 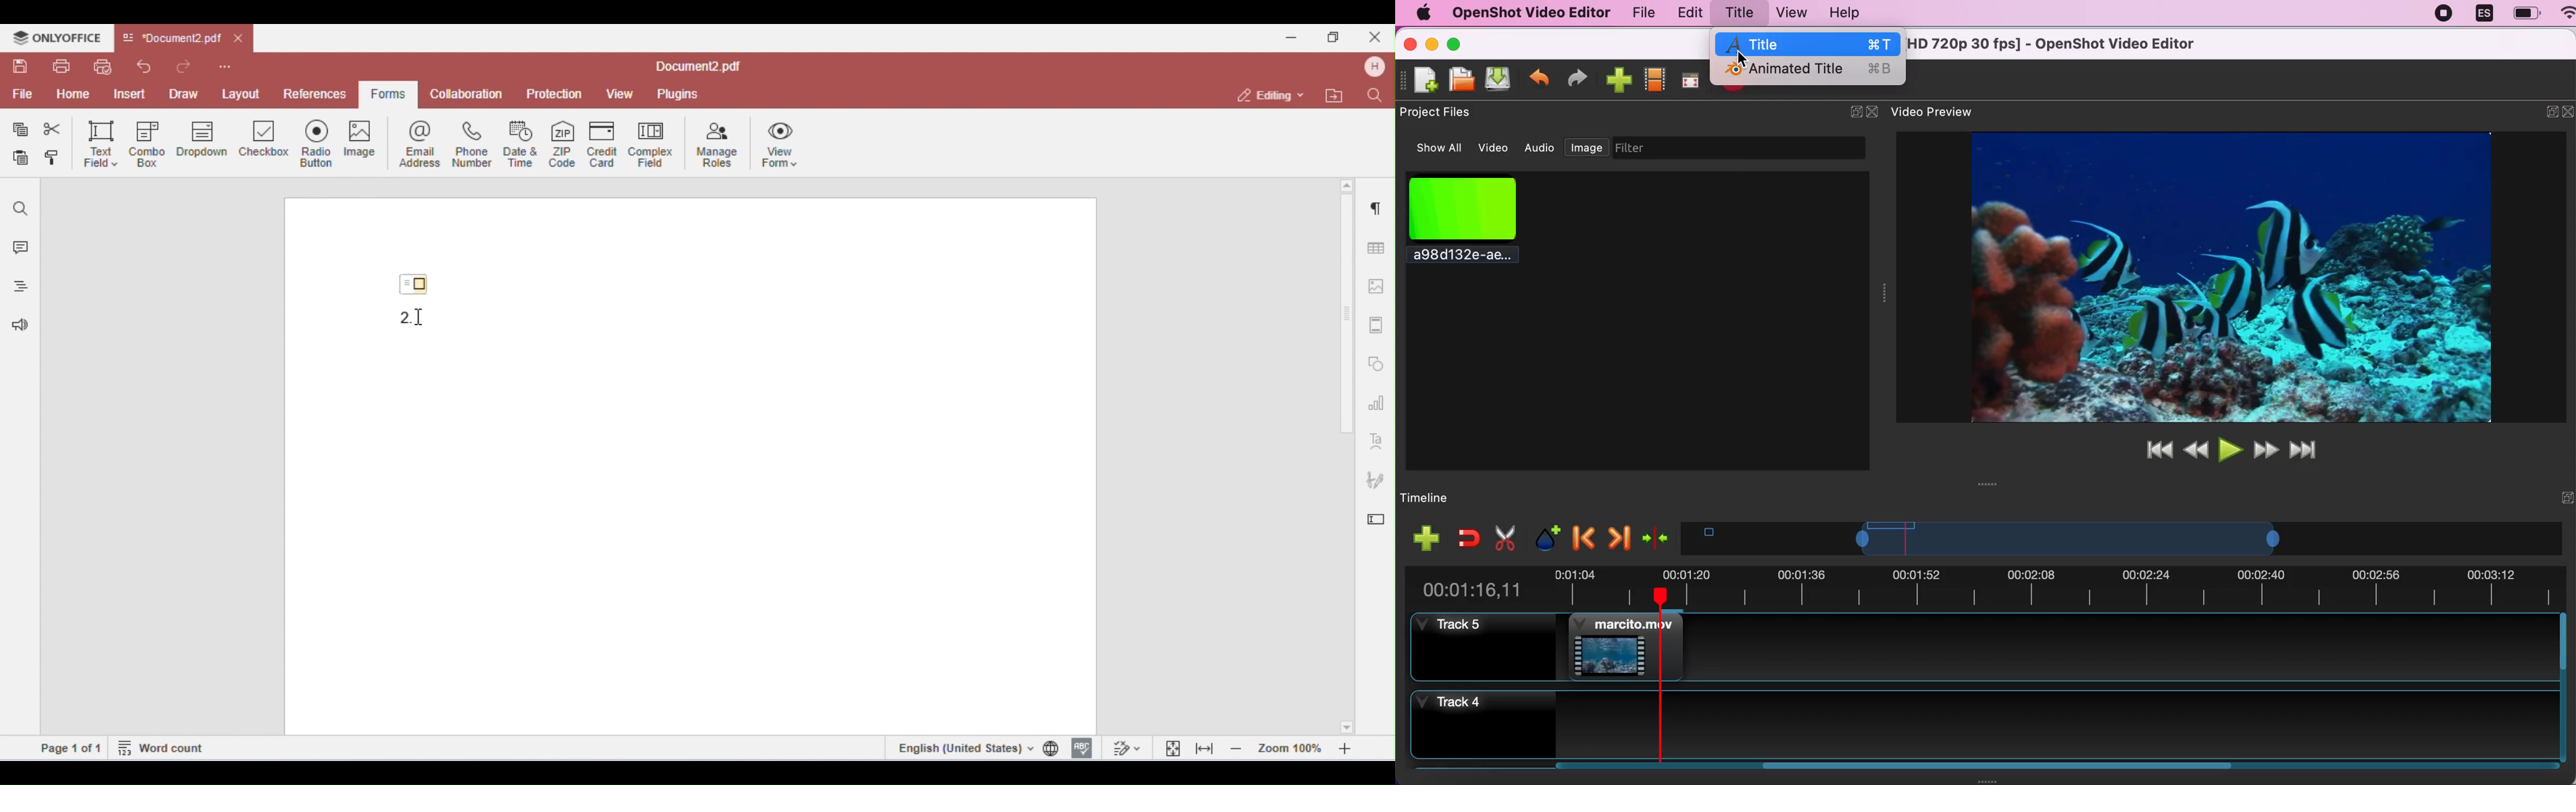 What do you see at coordinates (1504, 538) in the screenshot?
I see `cut` at bounding box center [1504, 538].